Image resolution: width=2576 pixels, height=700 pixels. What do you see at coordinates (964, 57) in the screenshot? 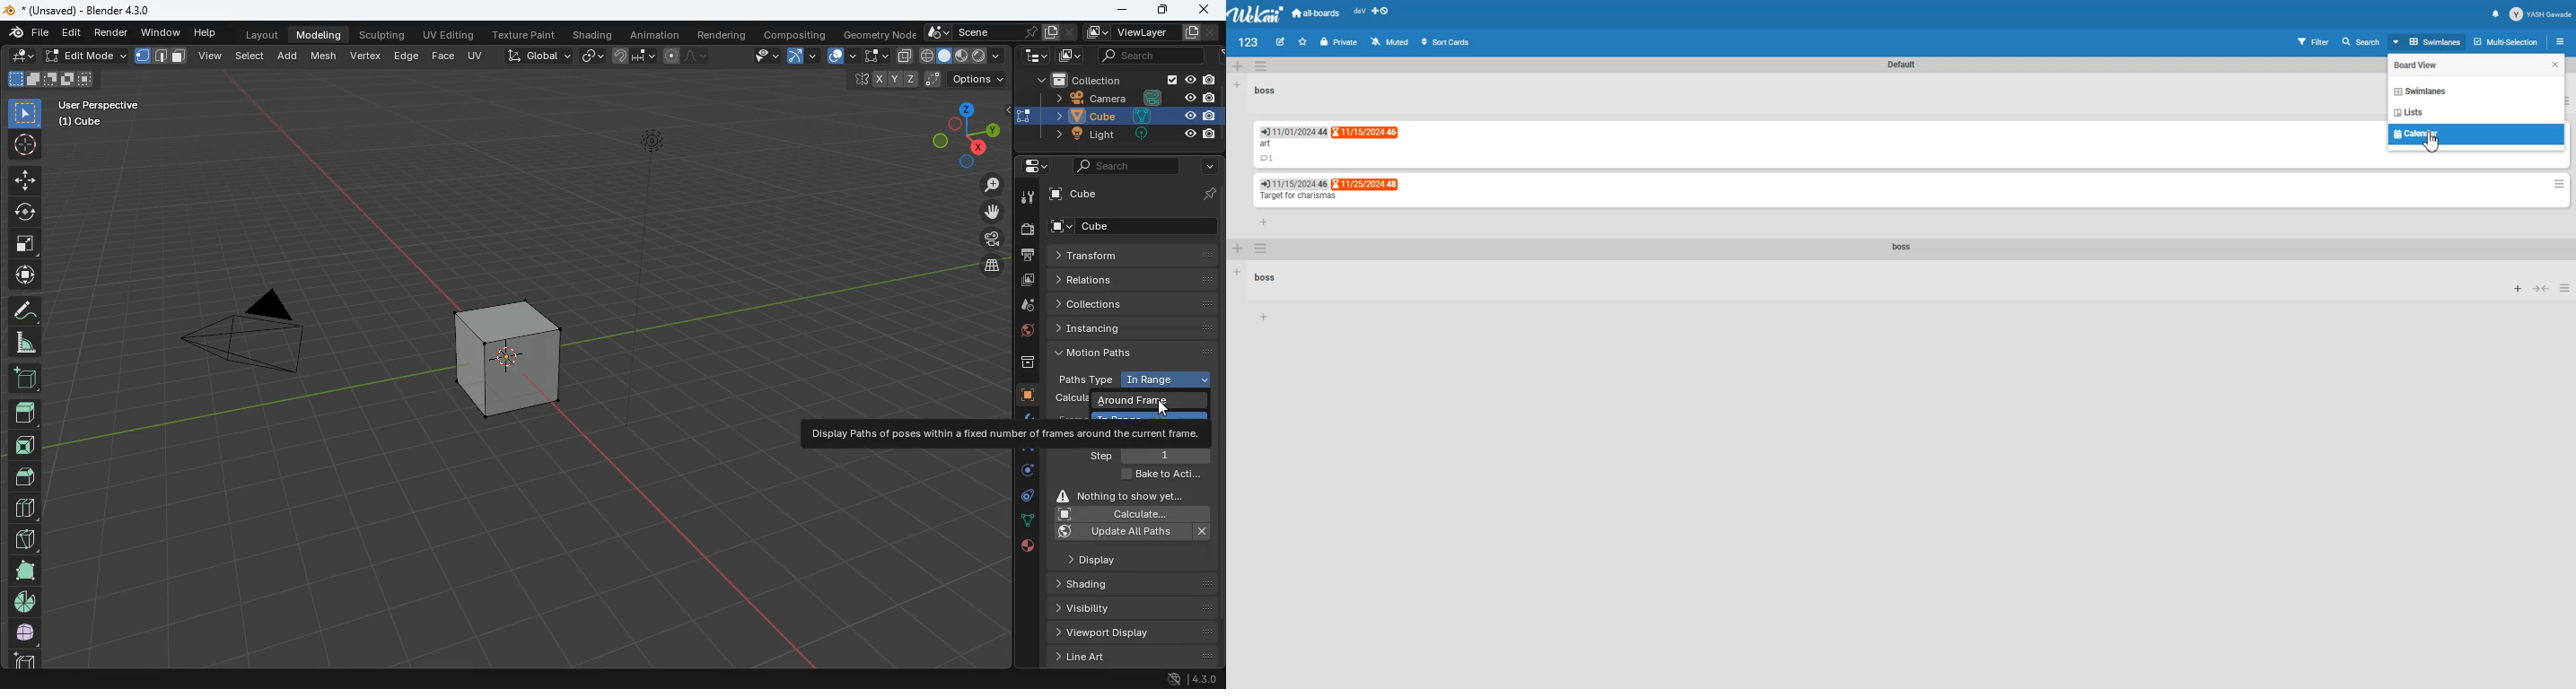
I see `layout` at bounding box center [964, 57].